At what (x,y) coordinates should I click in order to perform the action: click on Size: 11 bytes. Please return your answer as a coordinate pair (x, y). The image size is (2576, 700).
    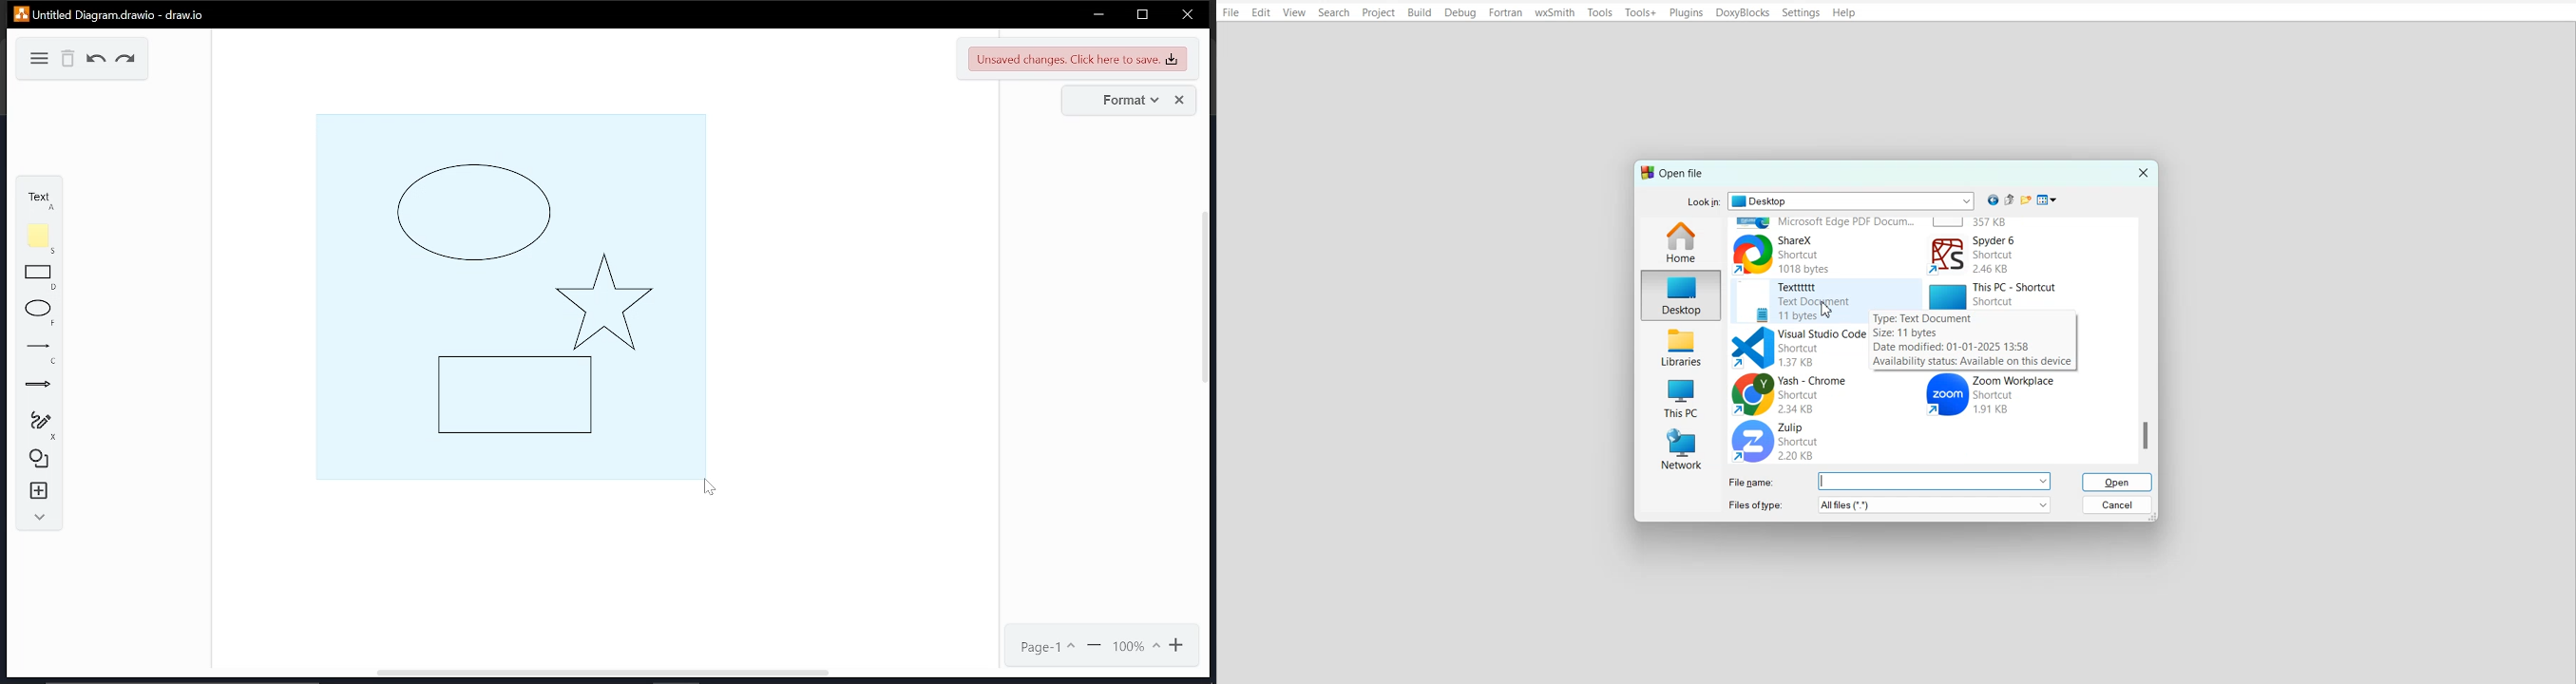
    Looking at the image, I should click on (1912, 333).